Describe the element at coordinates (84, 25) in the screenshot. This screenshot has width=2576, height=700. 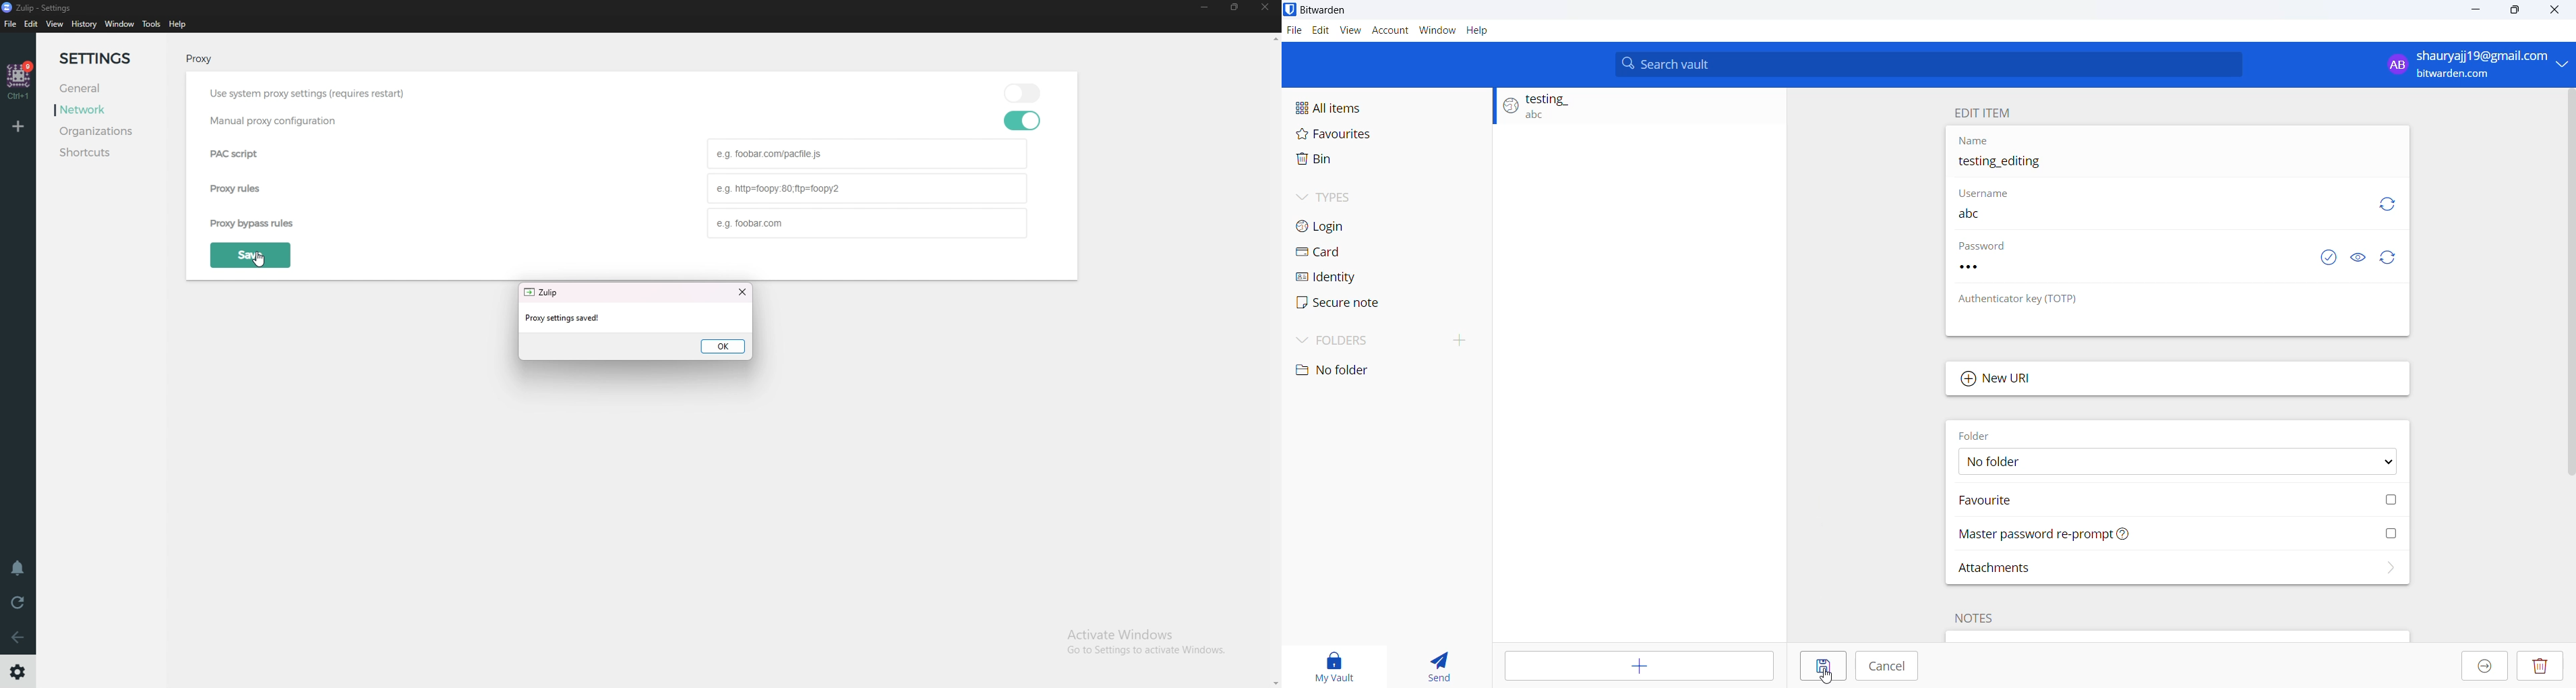
I see `History` at that location.